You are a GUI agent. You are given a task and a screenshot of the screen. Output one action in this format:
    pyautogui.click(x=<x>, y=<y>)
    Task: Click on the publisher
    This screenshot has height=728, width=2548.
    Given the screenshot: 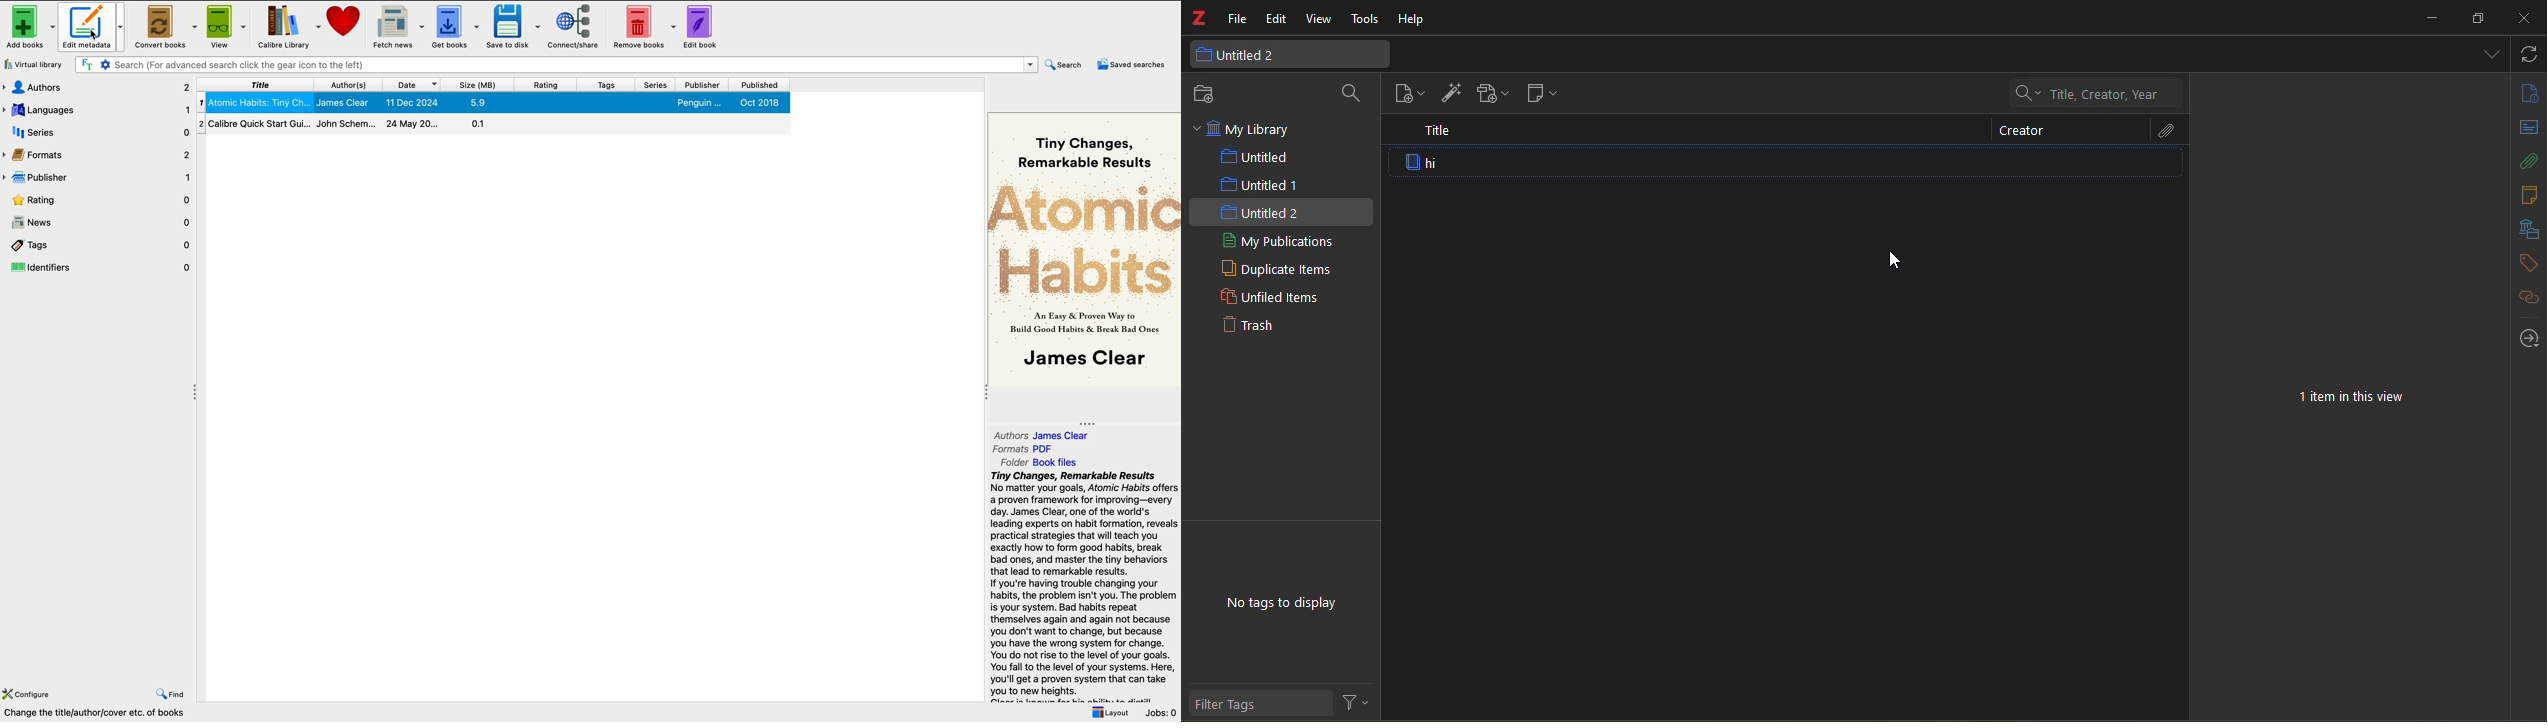 What is the action you would take?
    pyautogui.click(x=704, y=85)
    